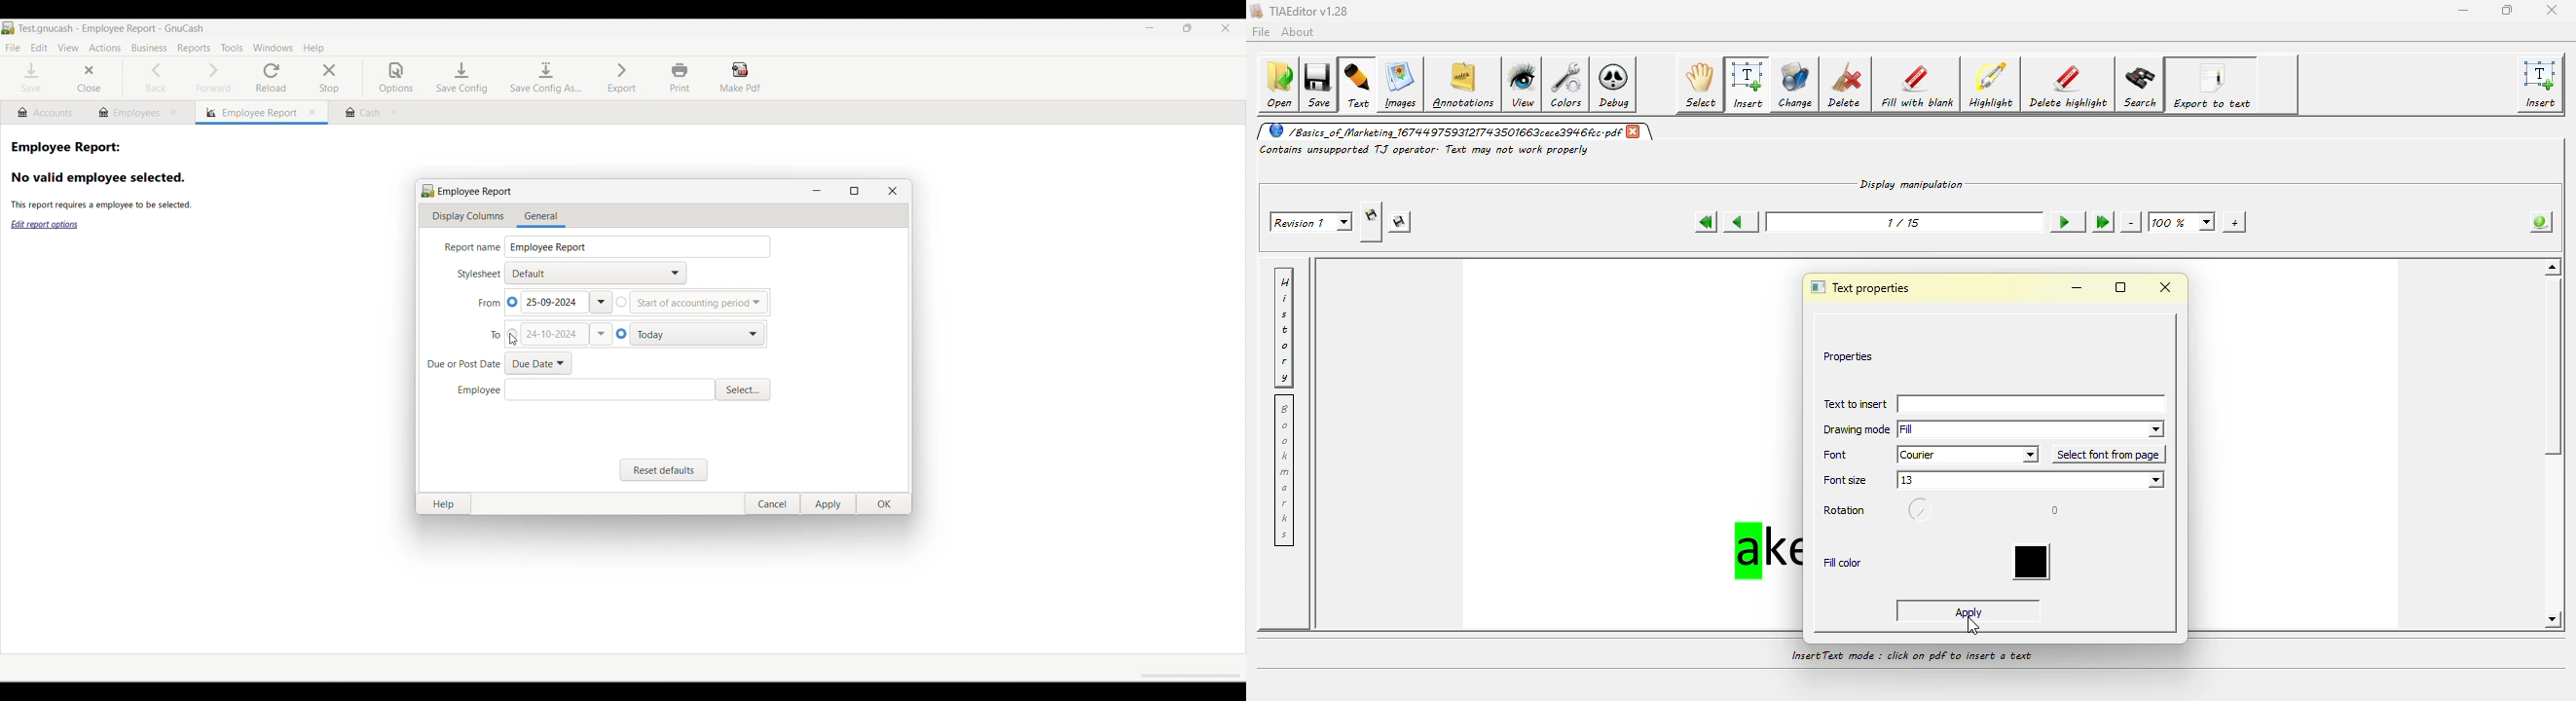 The width and height of the screenshot is (2576, 728). What do you see at coordinates (2168, 288) in the screenshot?
I see `close` at bounding box center [2168, 288].